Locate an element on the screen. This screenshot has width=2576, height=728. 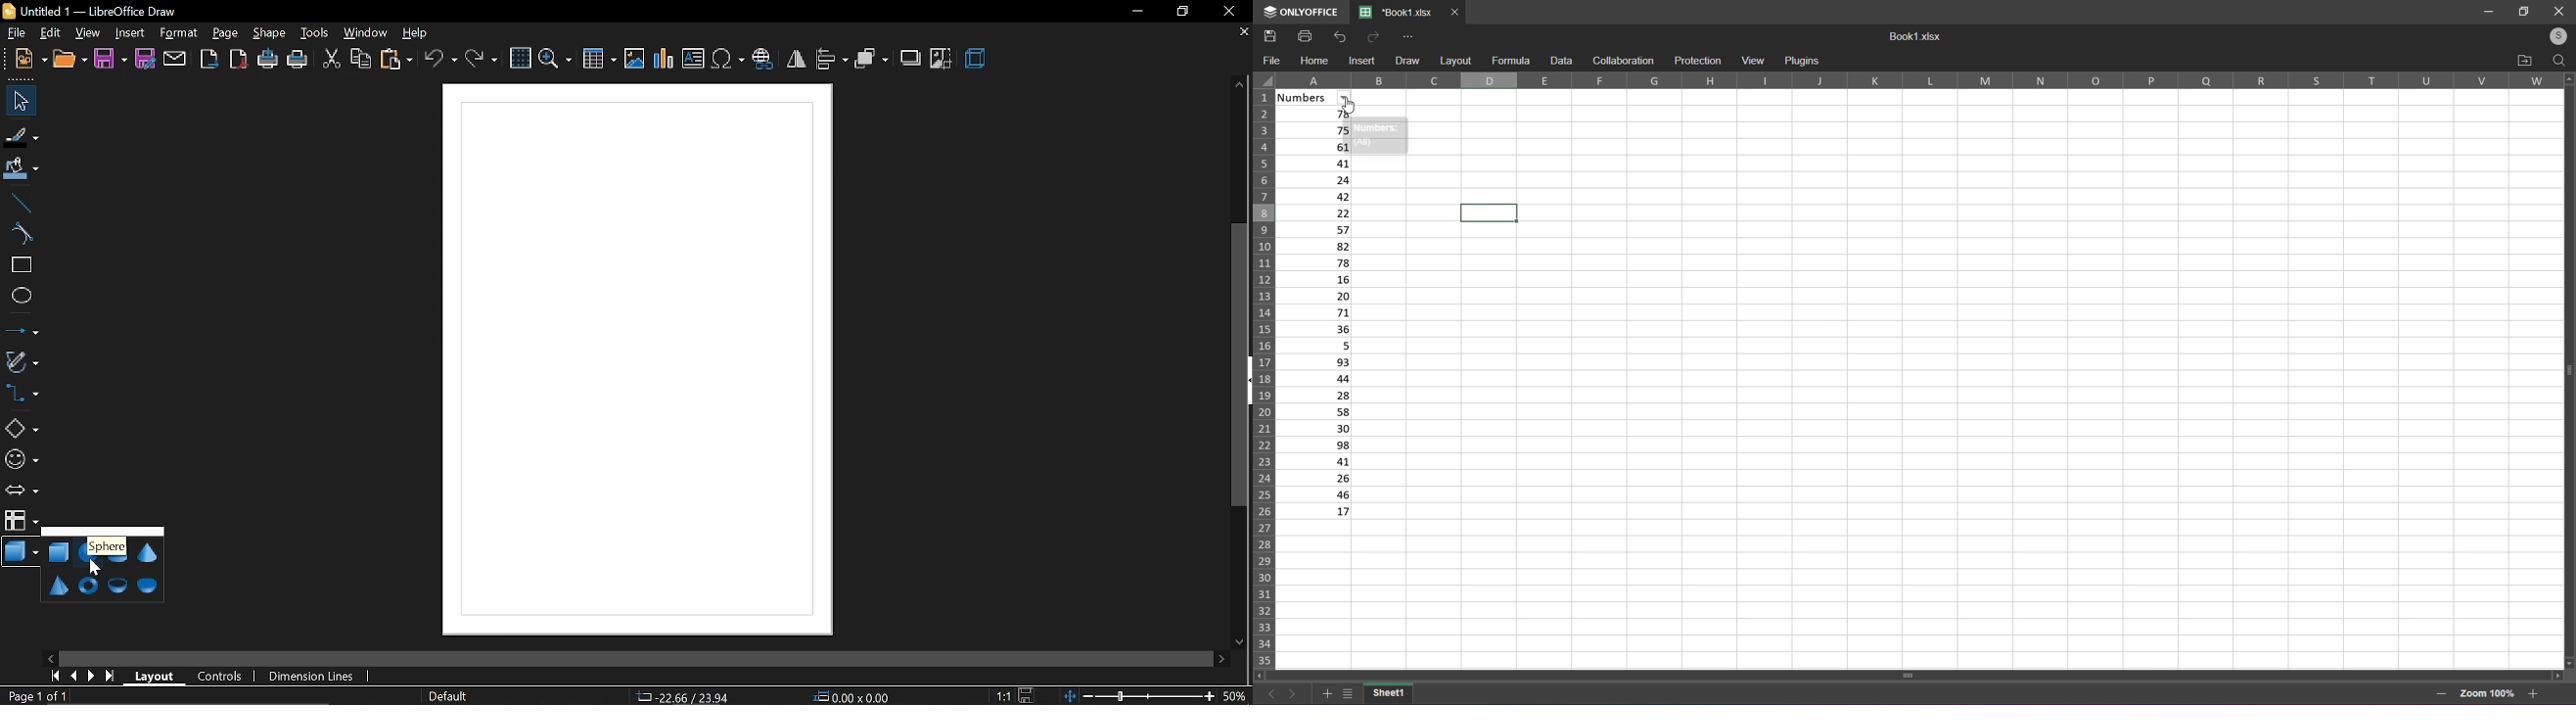
print is located at coordinates (1303, 36).